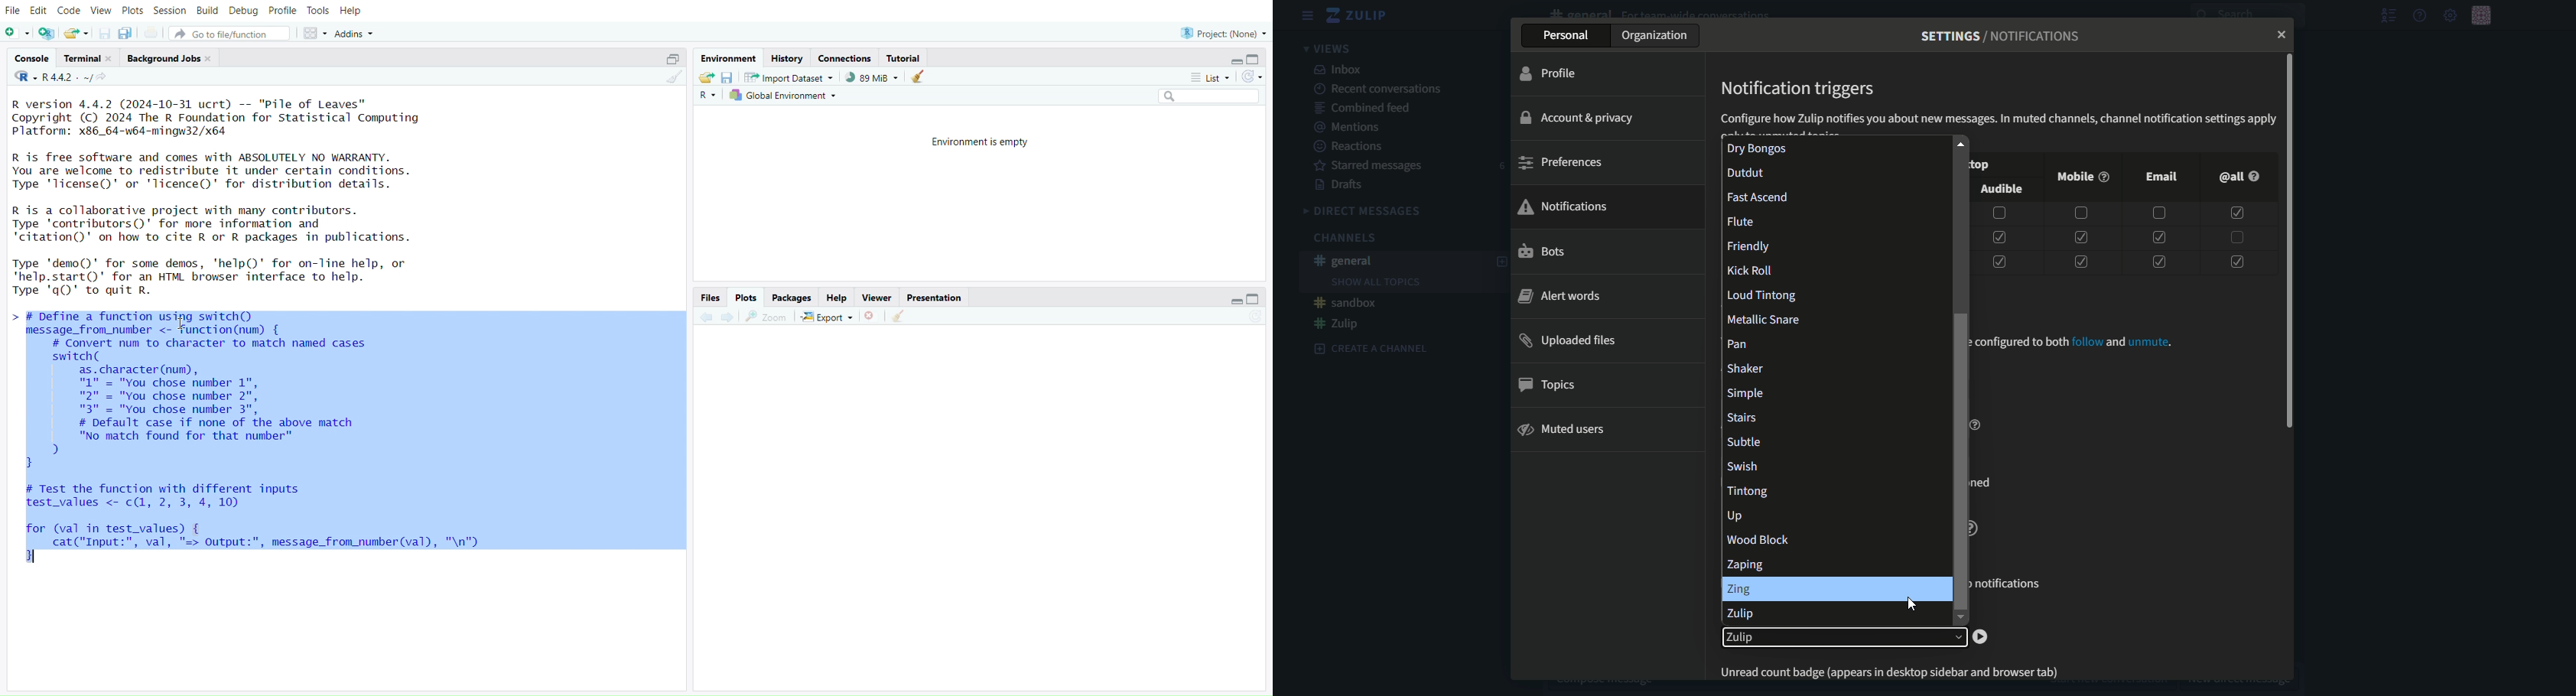 The height and width of the screenshot is (700, 2576). Describe the element at coordinates (2155, 259) in the screenshot. I see `checkbox` at that location.